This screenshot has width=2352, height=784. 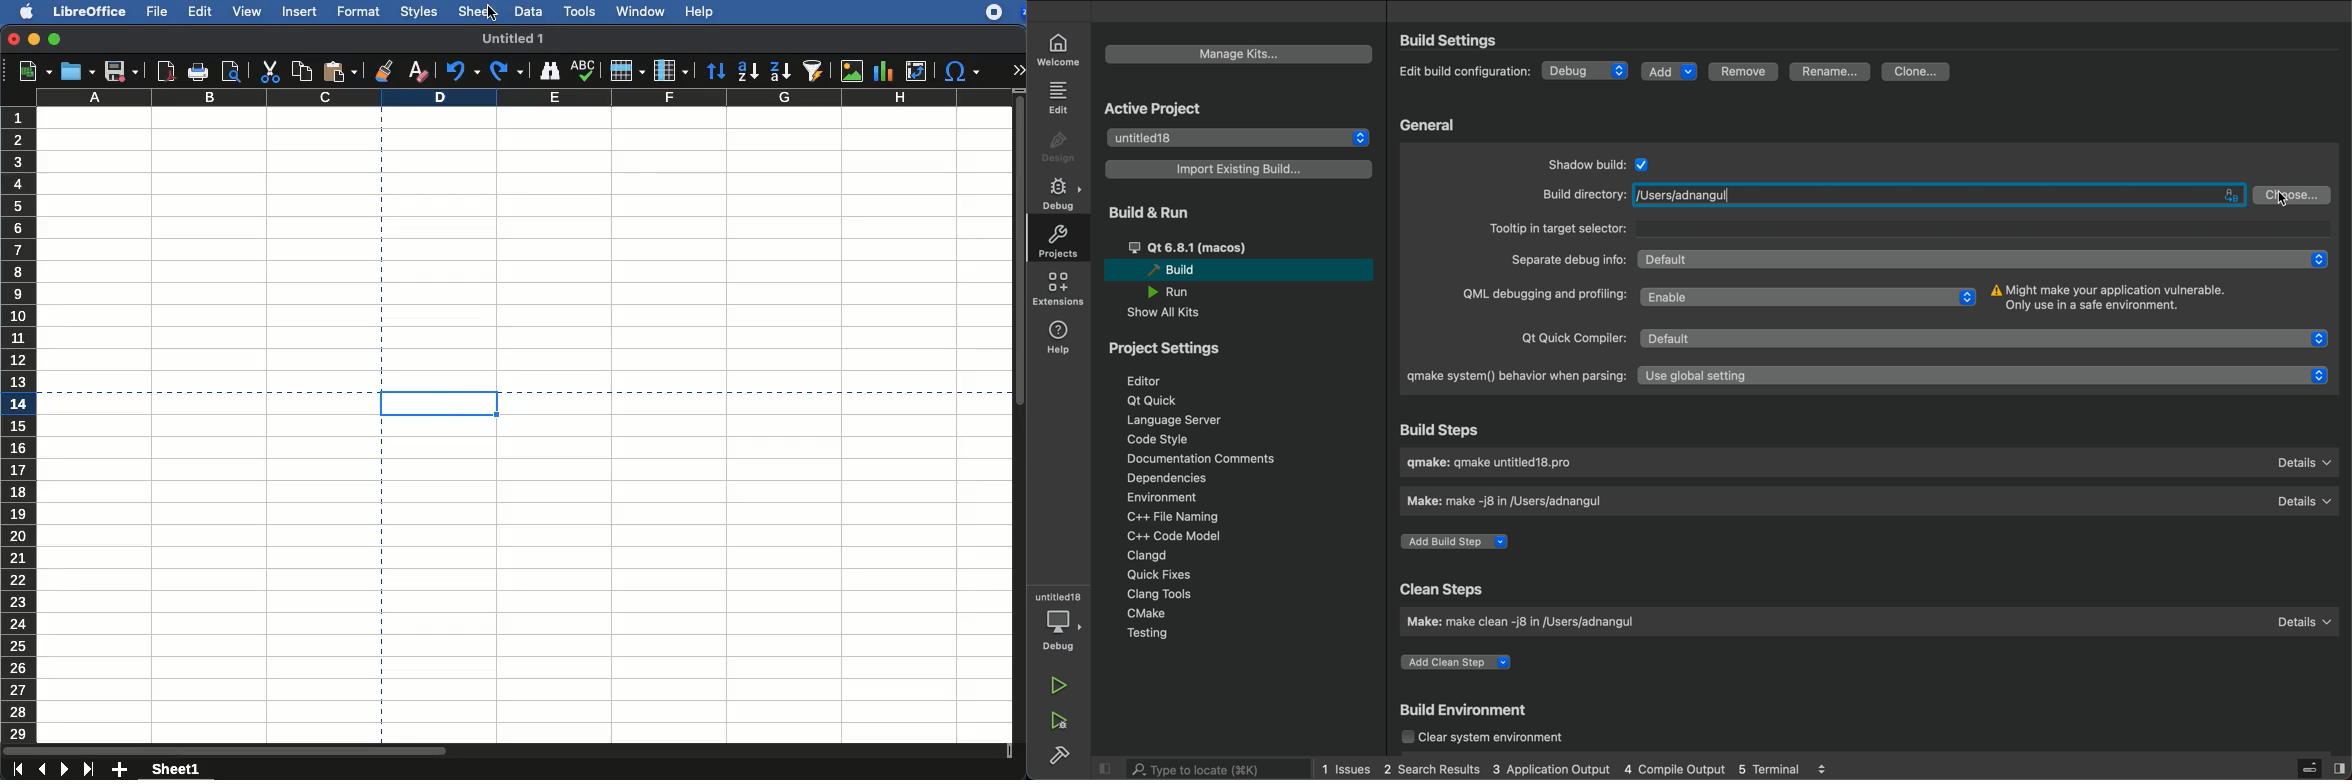 I want to click on window, so click(x=639, y=13).